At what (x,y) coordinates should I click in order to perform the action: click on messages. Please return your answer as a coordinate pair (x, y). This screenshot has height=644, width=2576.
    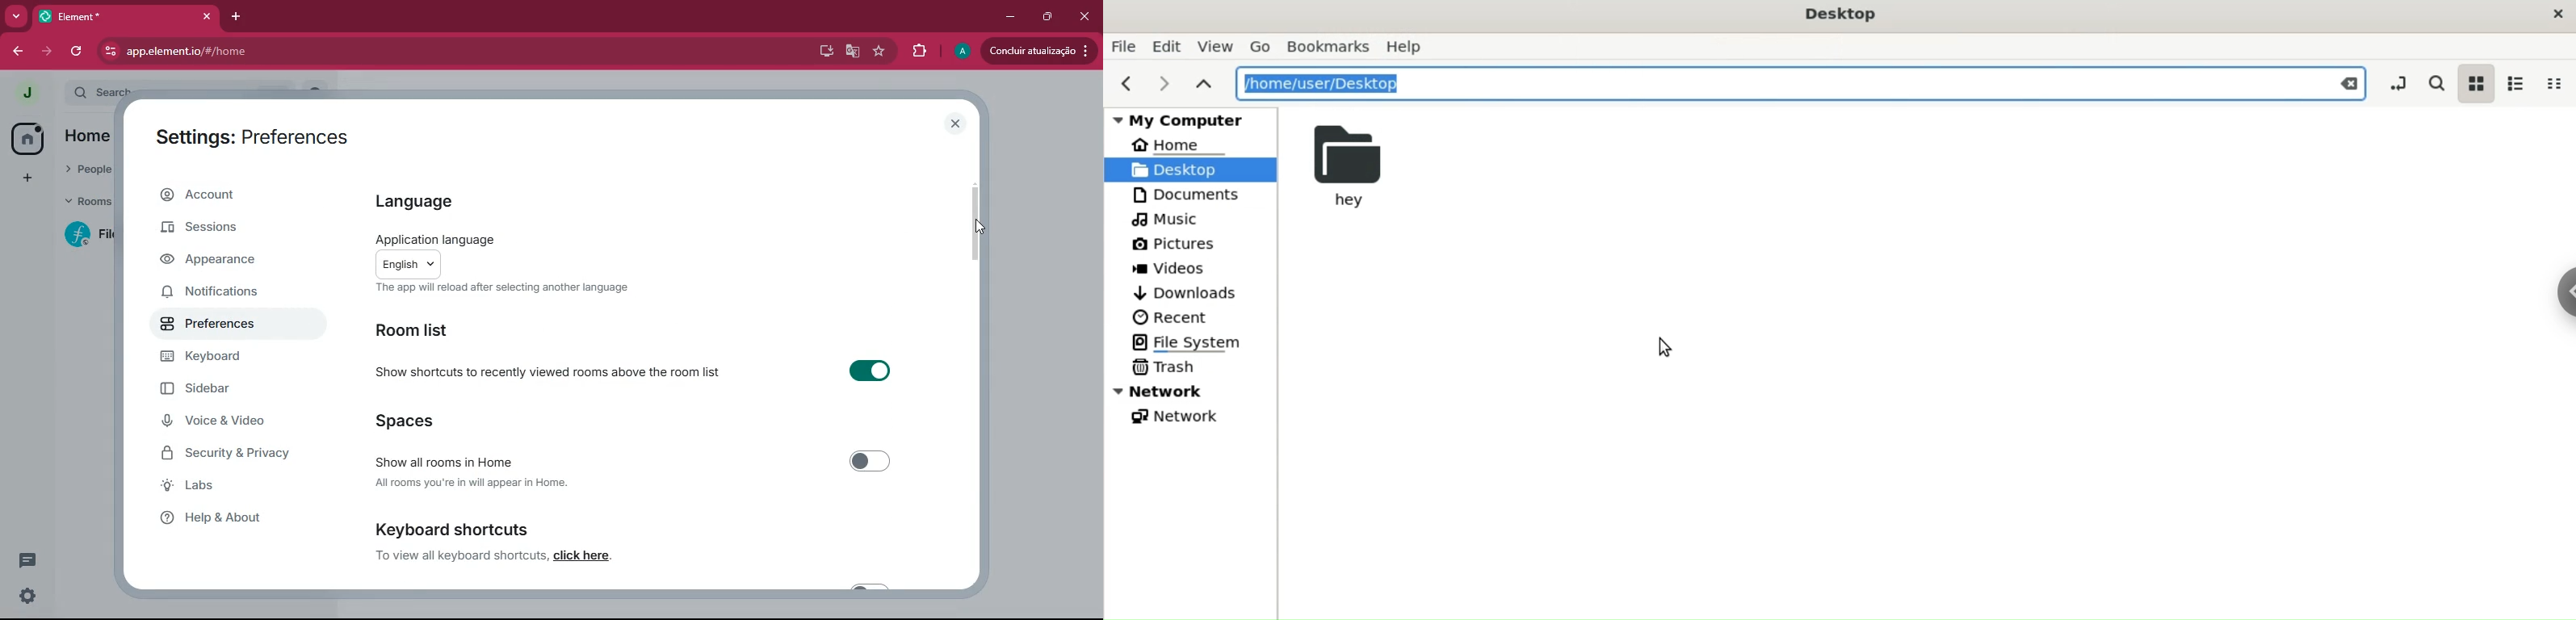
    Looking at the image, I should click on (31, 560).